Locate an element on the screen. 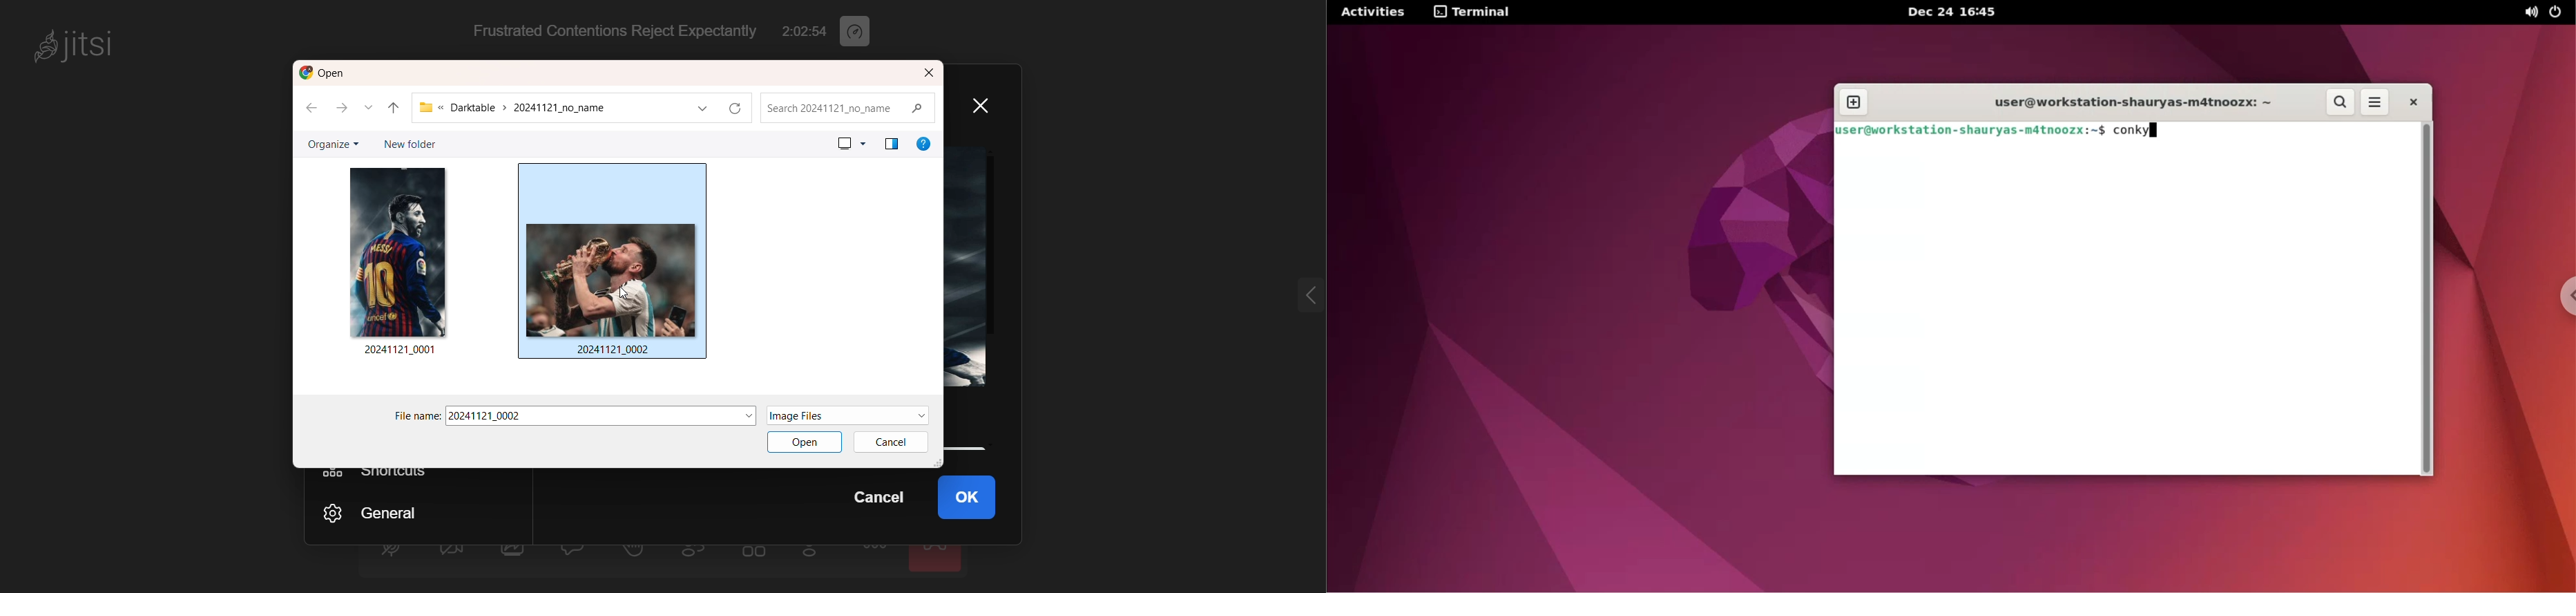 This screenshot has height=616, width=2576. cancel is located at coordinates (883, 498).